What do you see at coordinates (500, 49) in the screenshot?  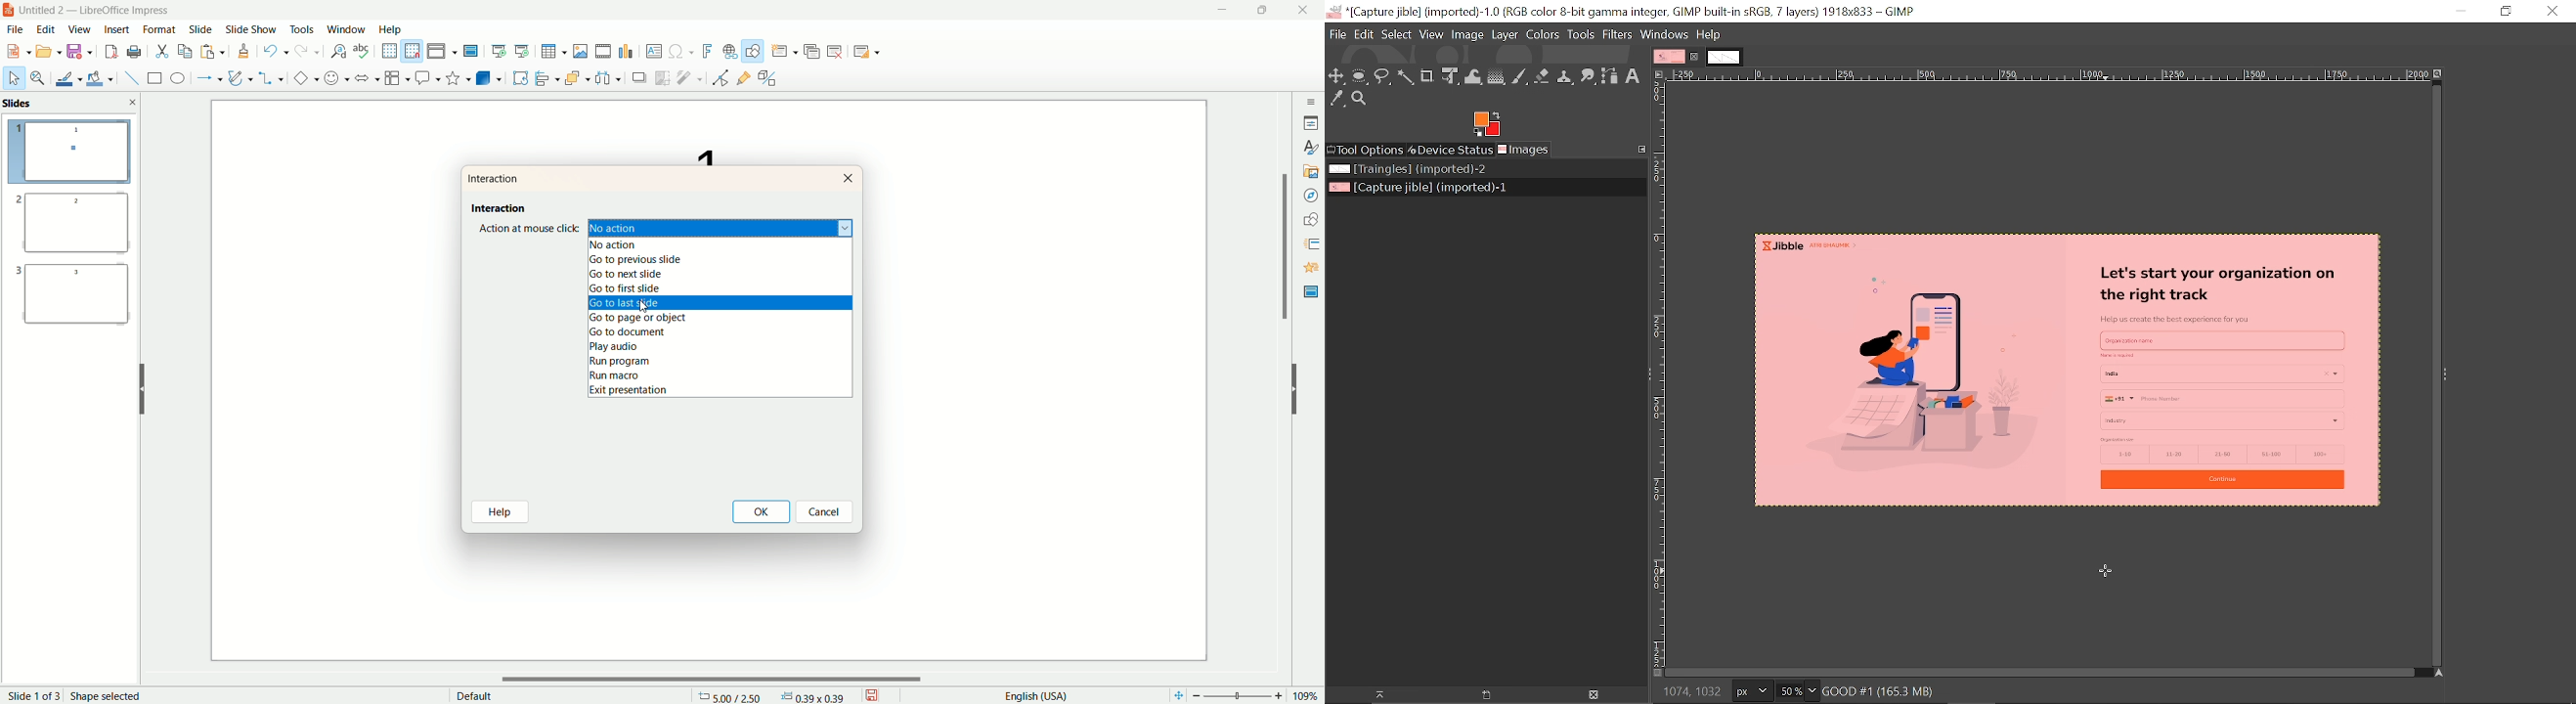 I see `start from first slide` at bounding box center [500, 49].